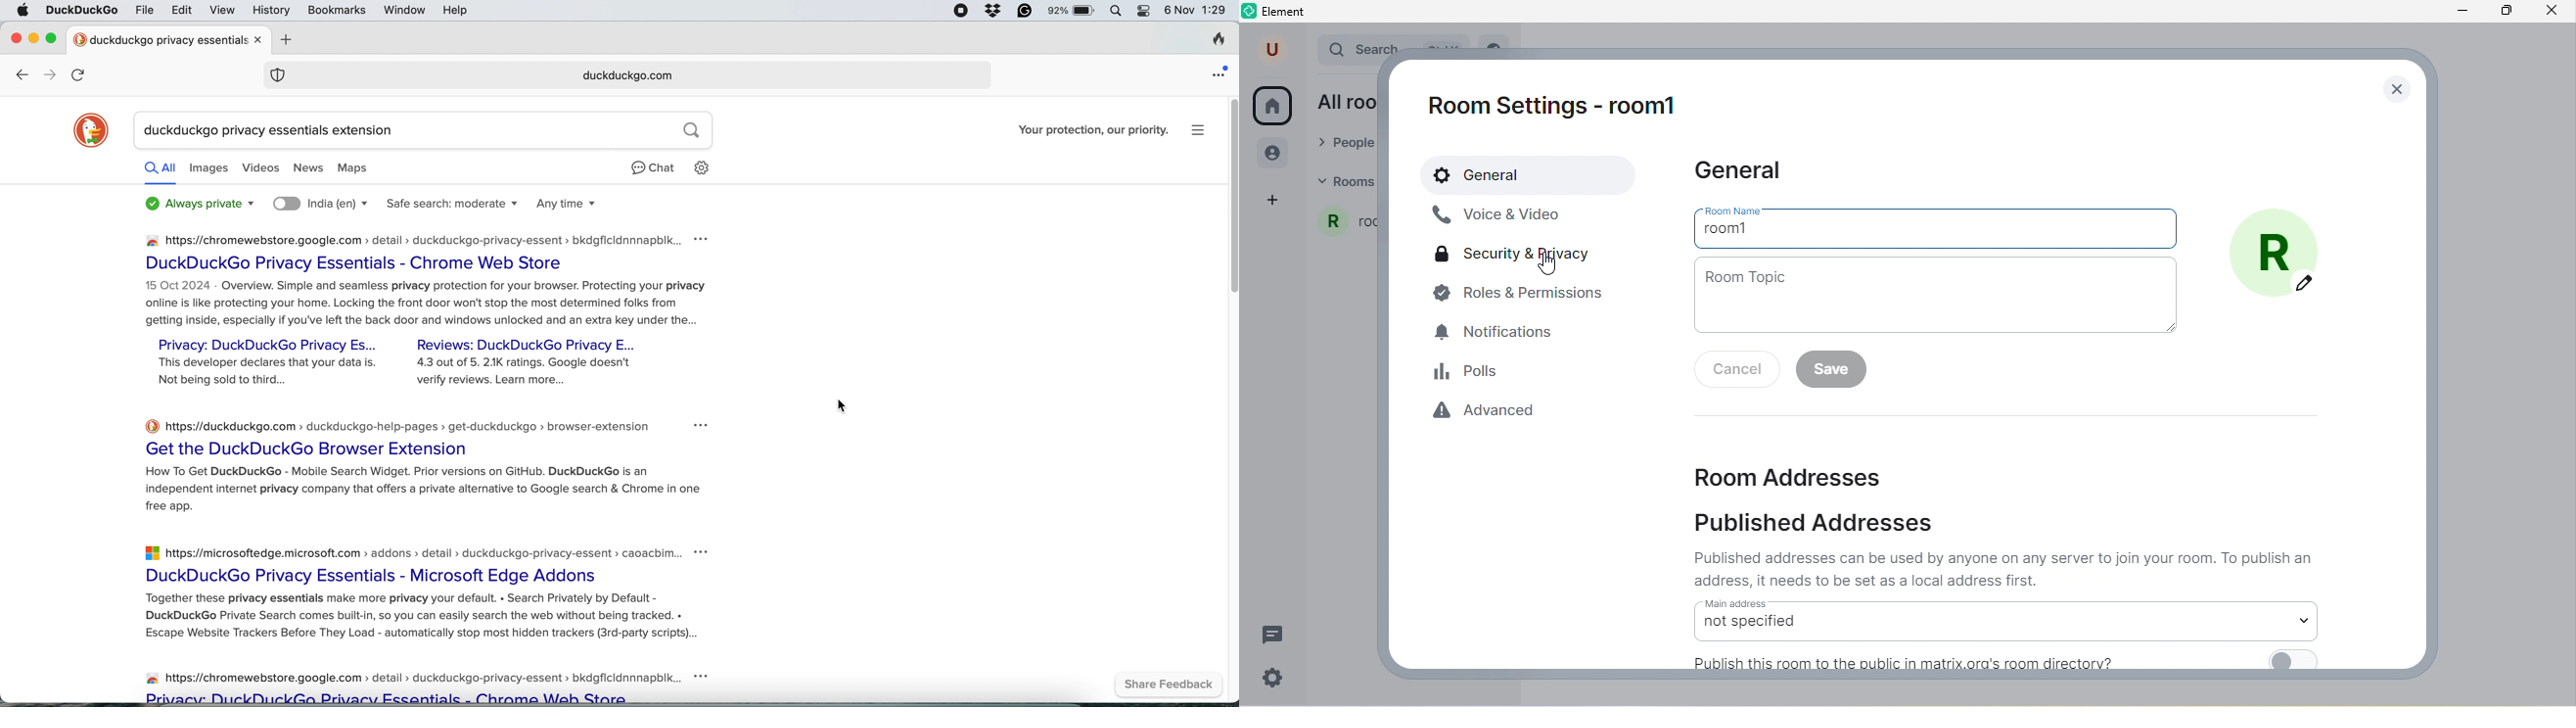  I want to click on publish room to public, so click(2025, 660).